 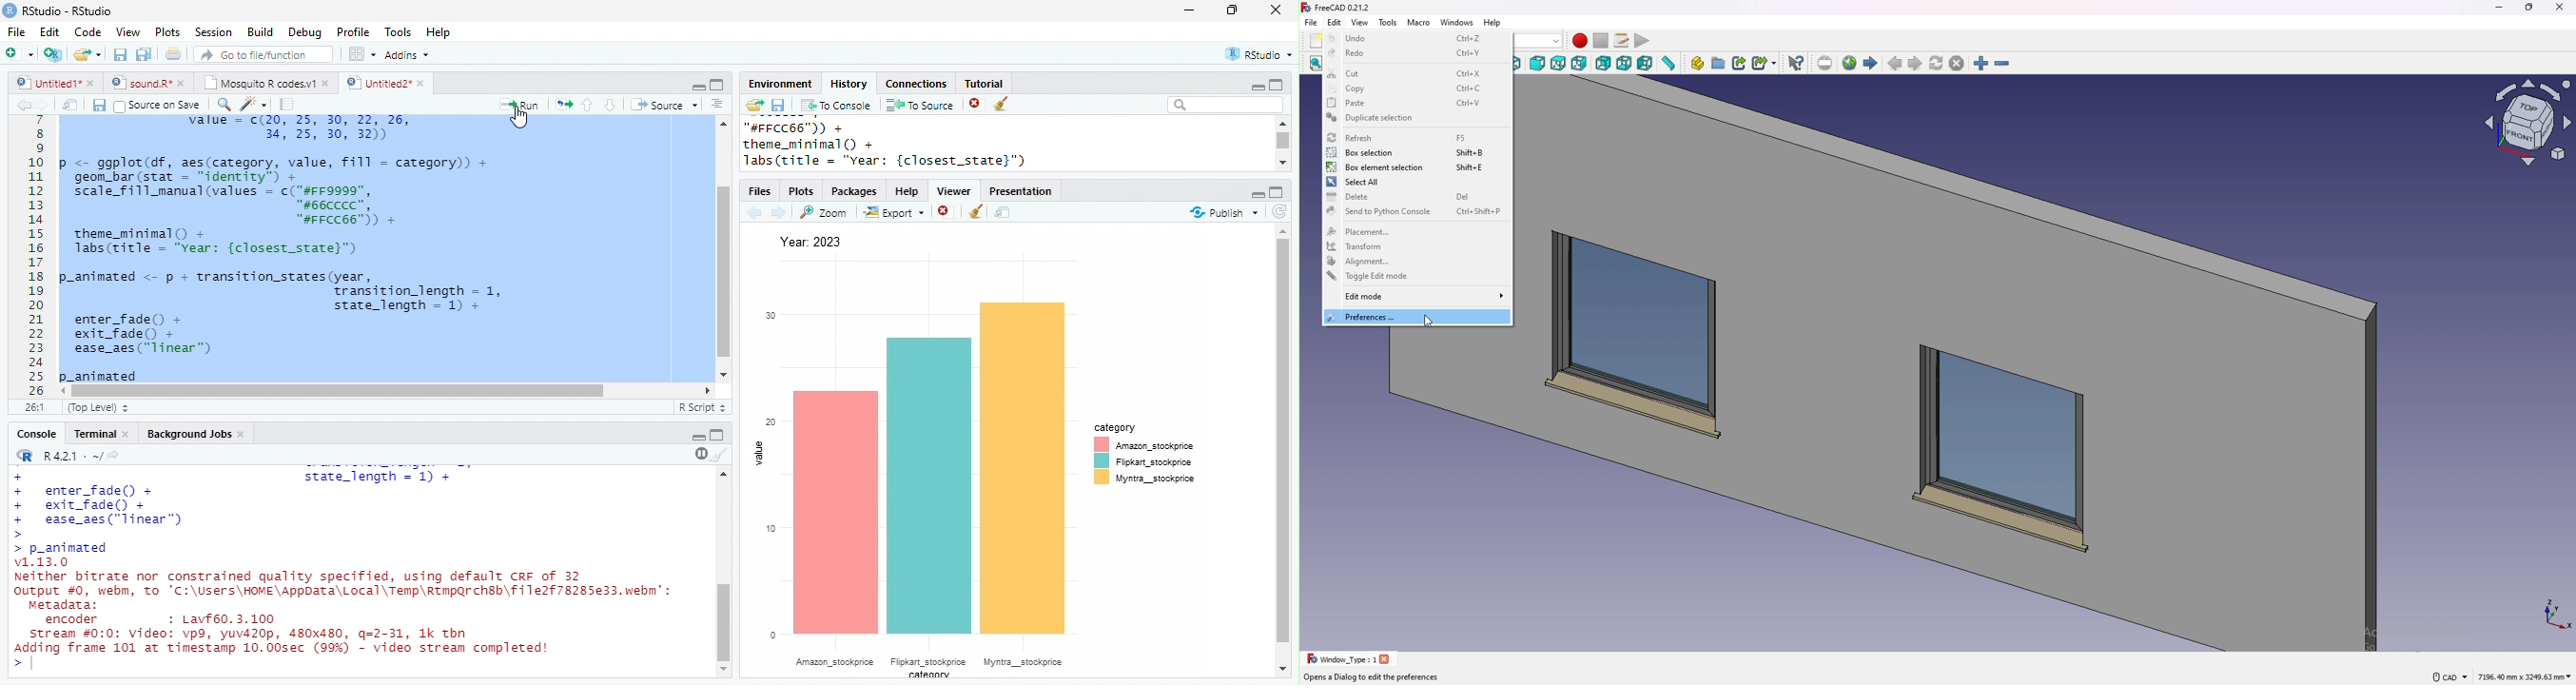 I want to click on search file, so click(x=262, y=54).